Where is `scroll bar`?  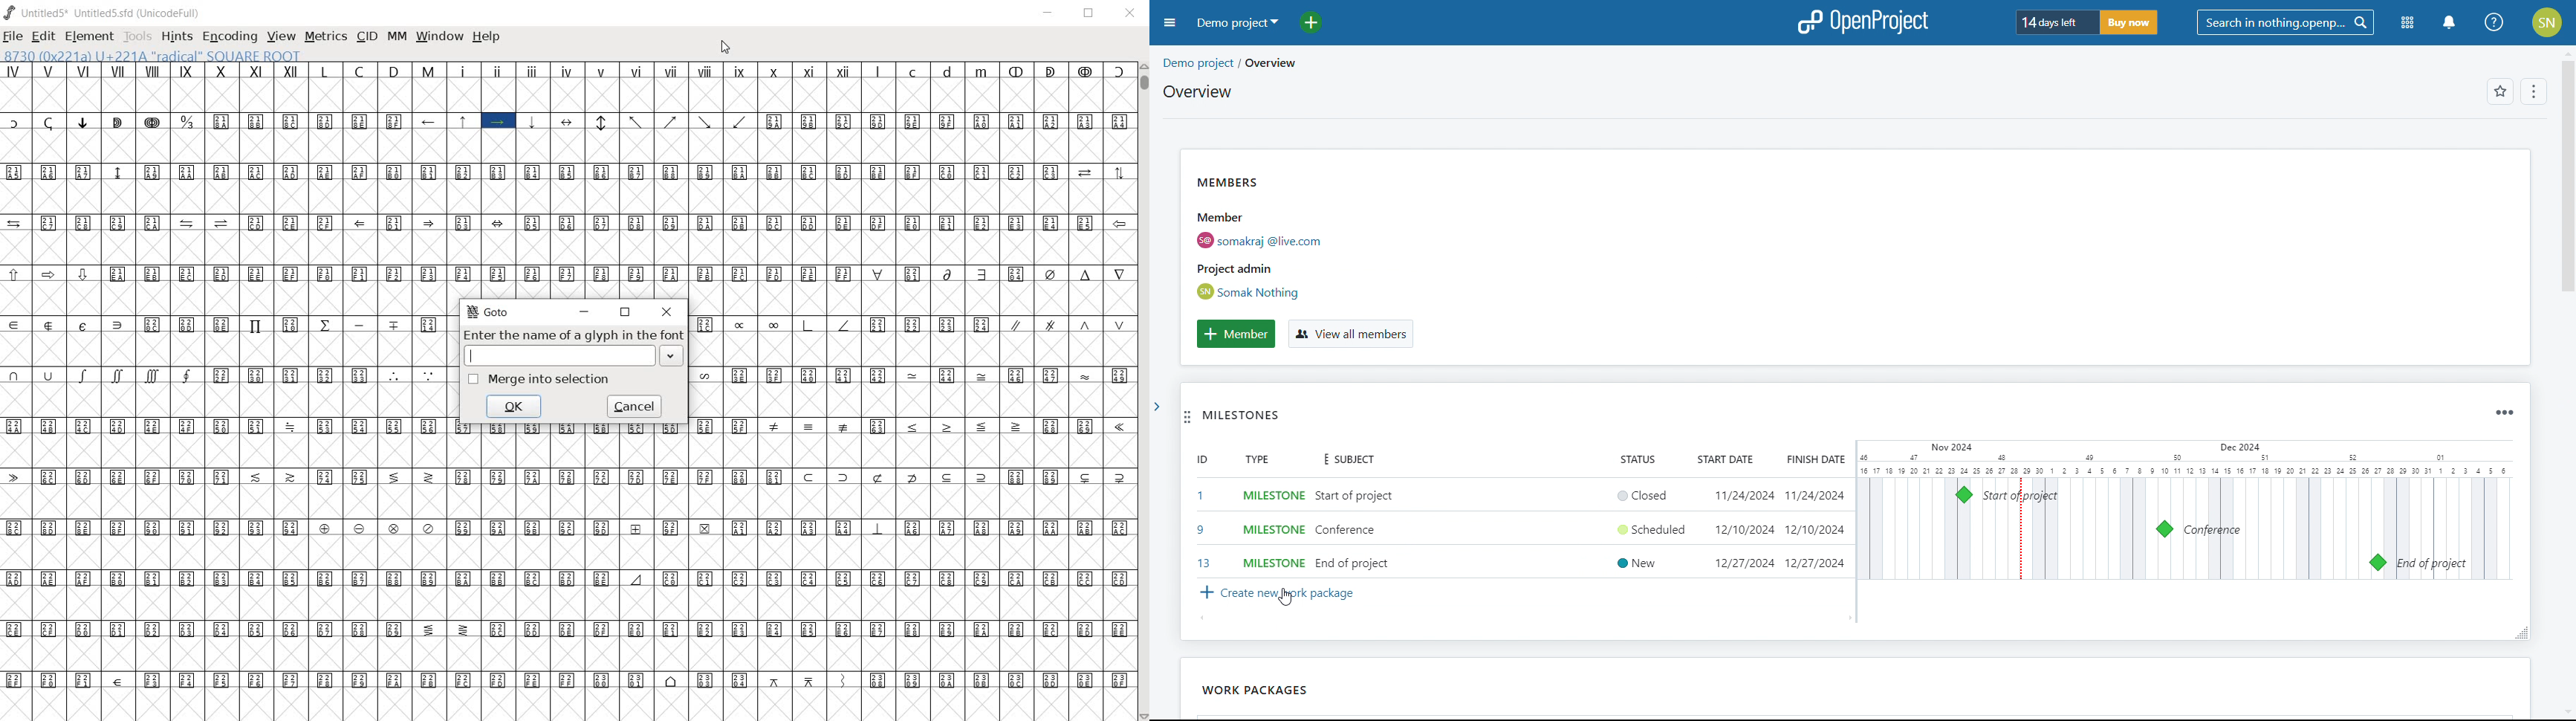
scroll bar is located at coordinates (2565, 196).